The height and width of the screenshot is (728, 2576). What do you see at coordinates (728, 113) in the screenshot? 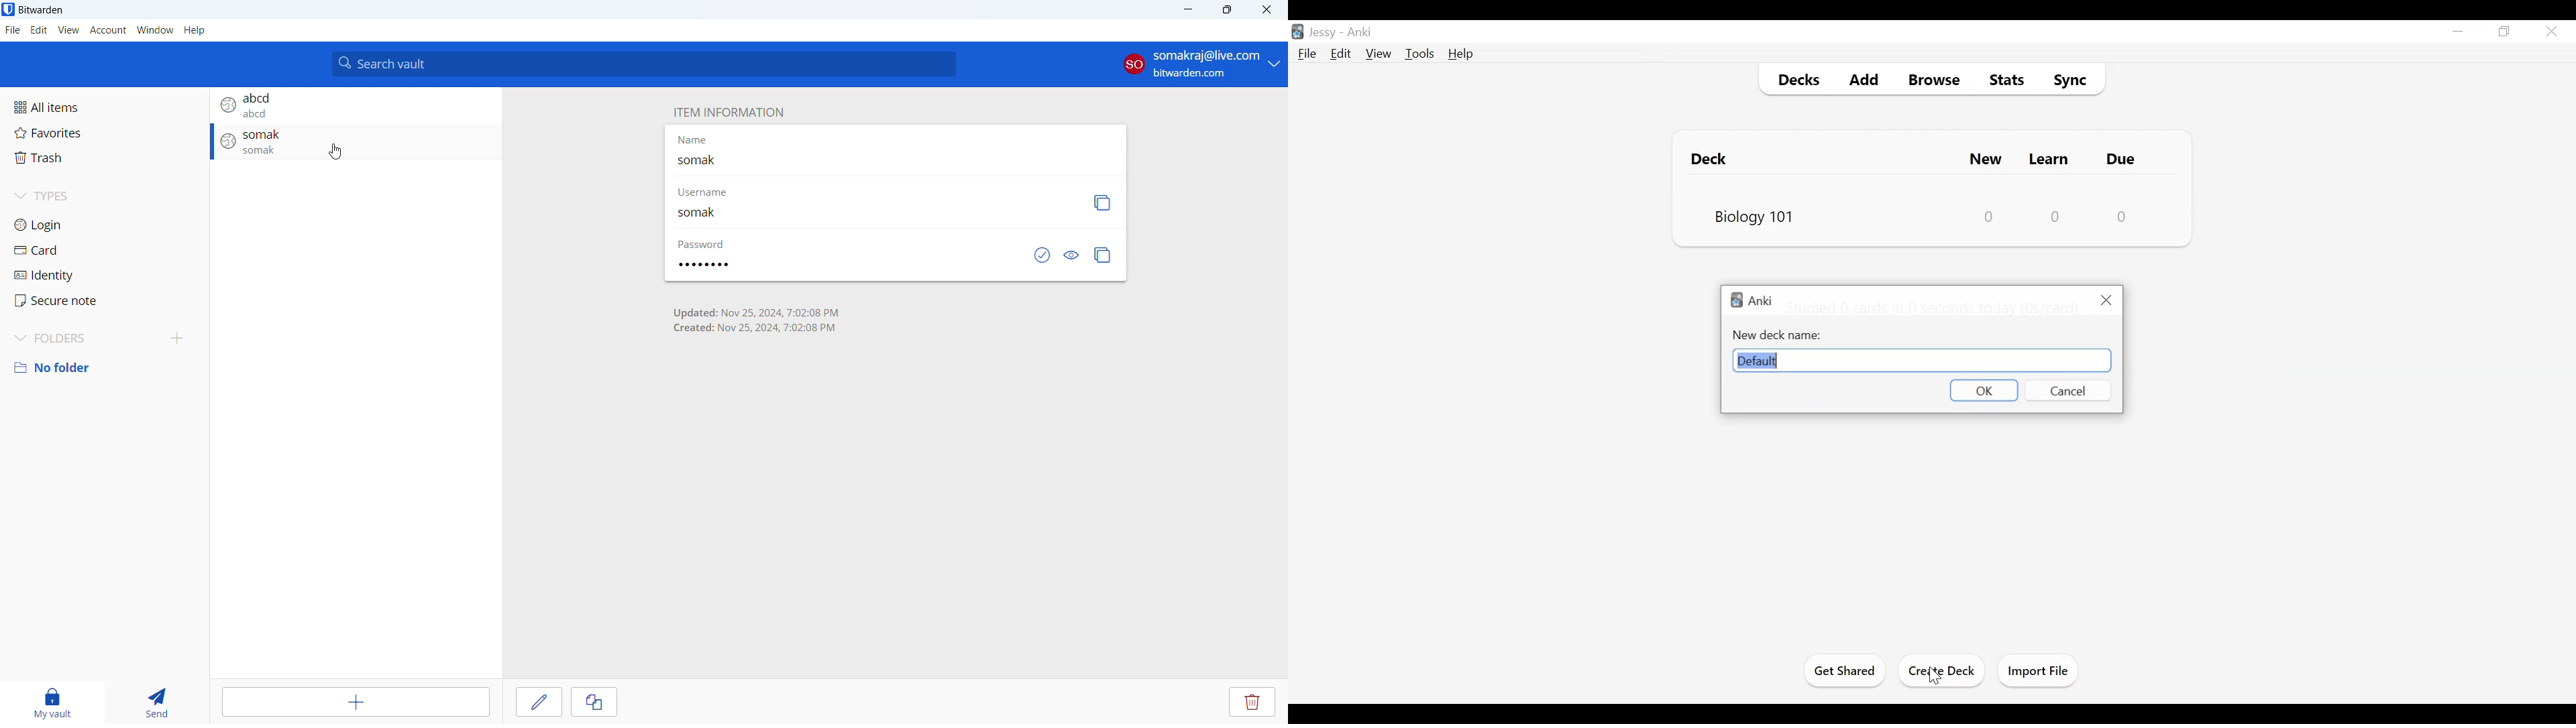
I see `item information` at bounding box center [728, 113].